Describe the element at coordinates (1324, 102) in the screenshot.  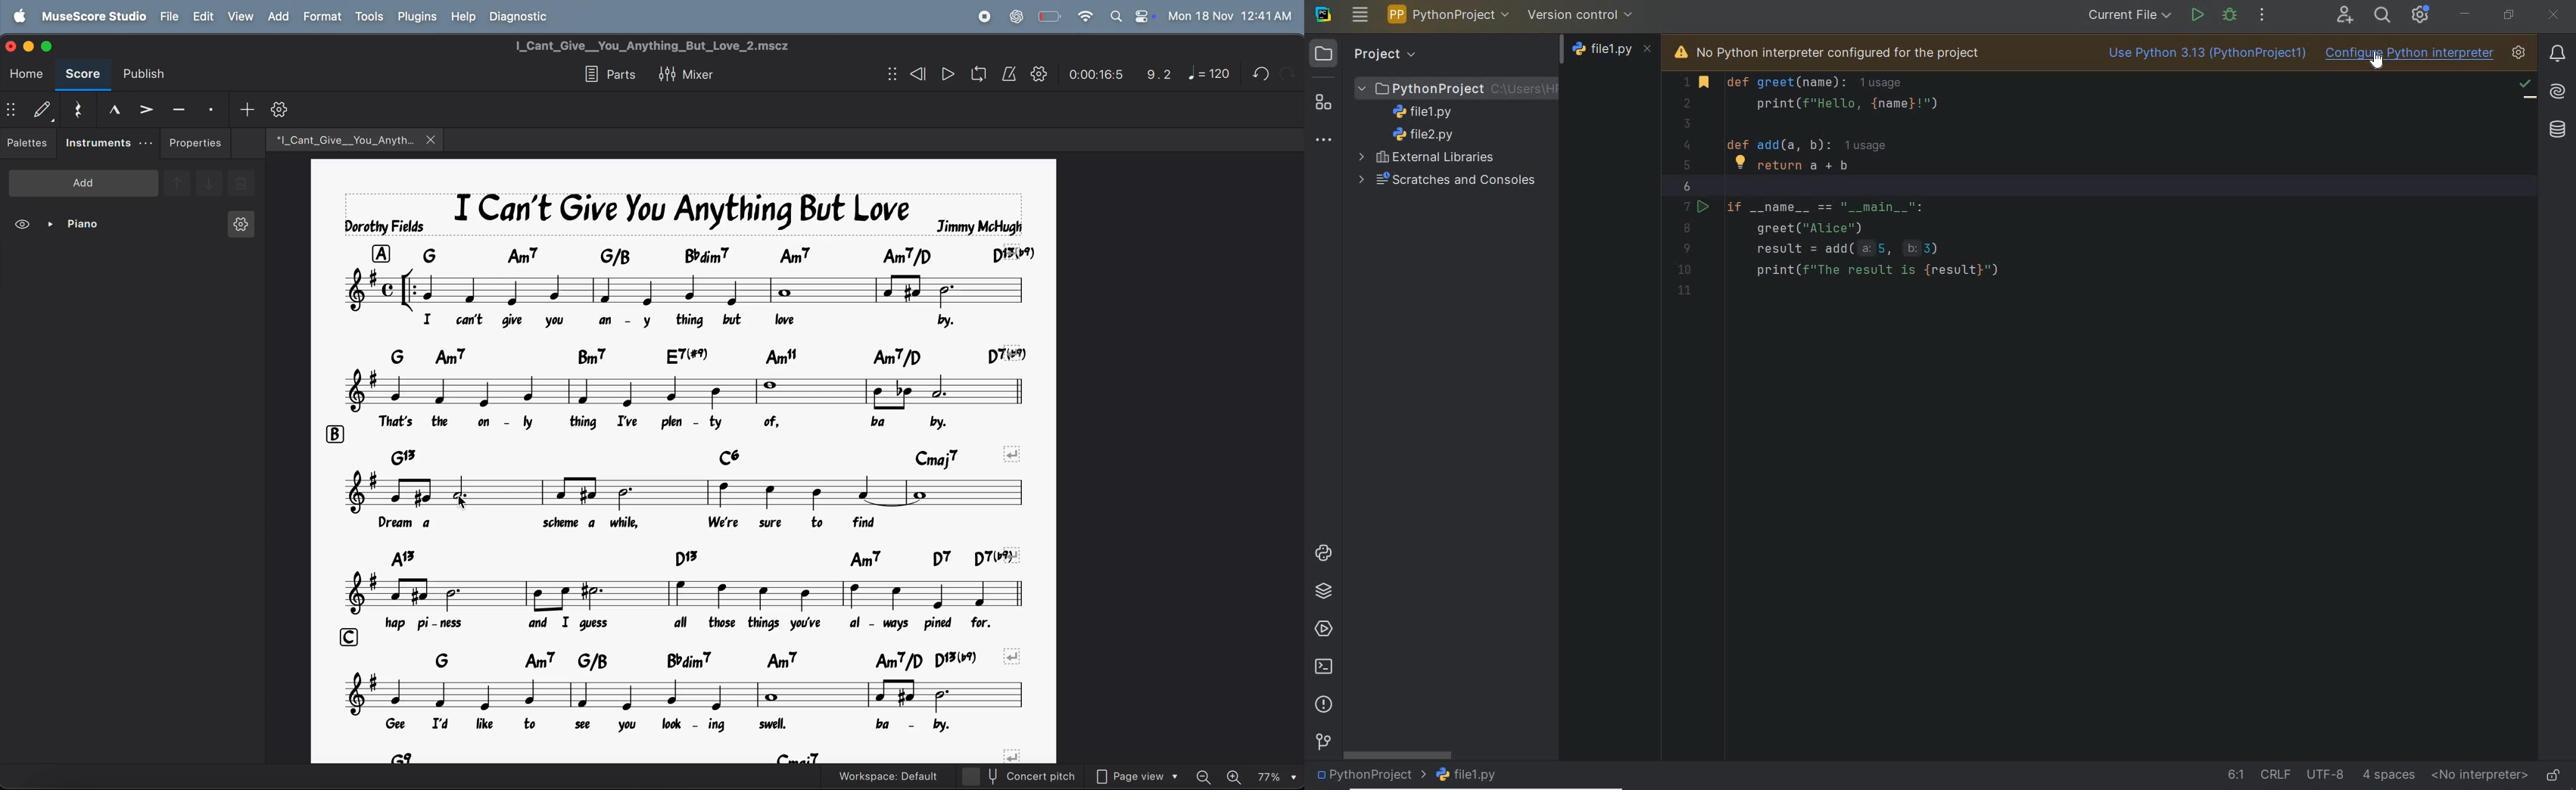
I see `structure` at that location.